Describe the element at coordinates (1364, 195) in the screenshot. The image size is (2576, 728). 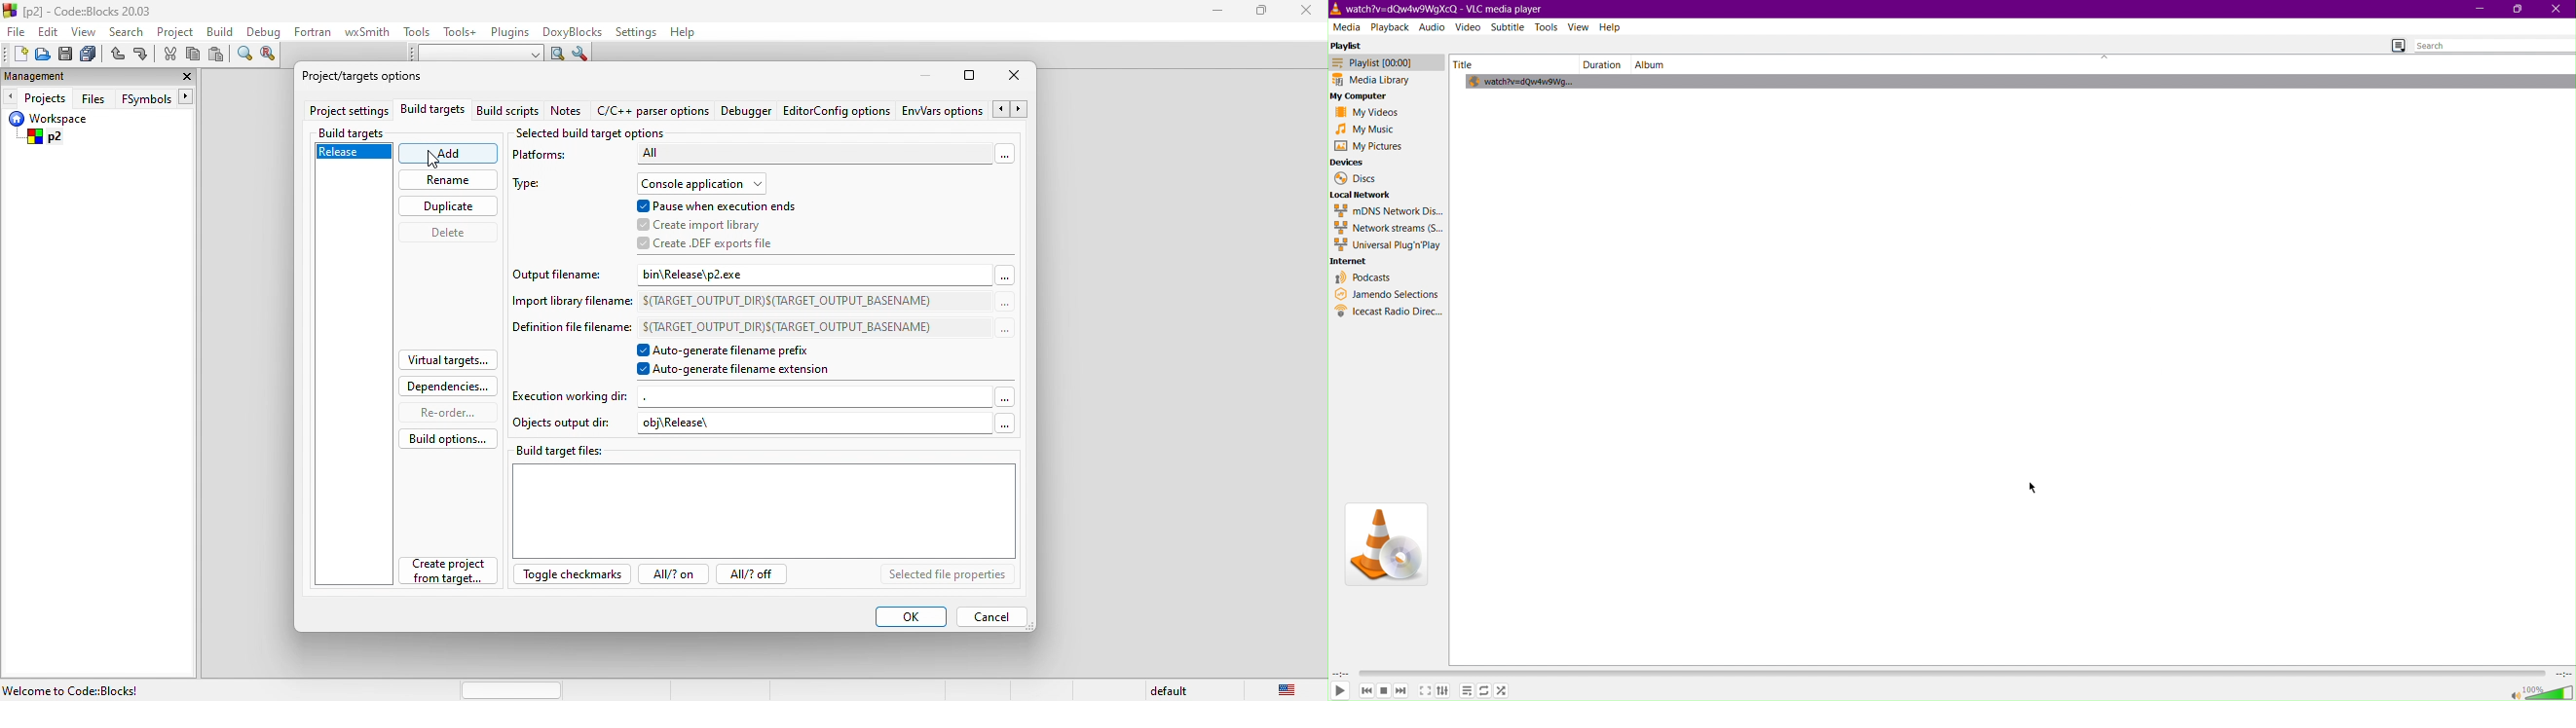
I see `Local Network` at that location.